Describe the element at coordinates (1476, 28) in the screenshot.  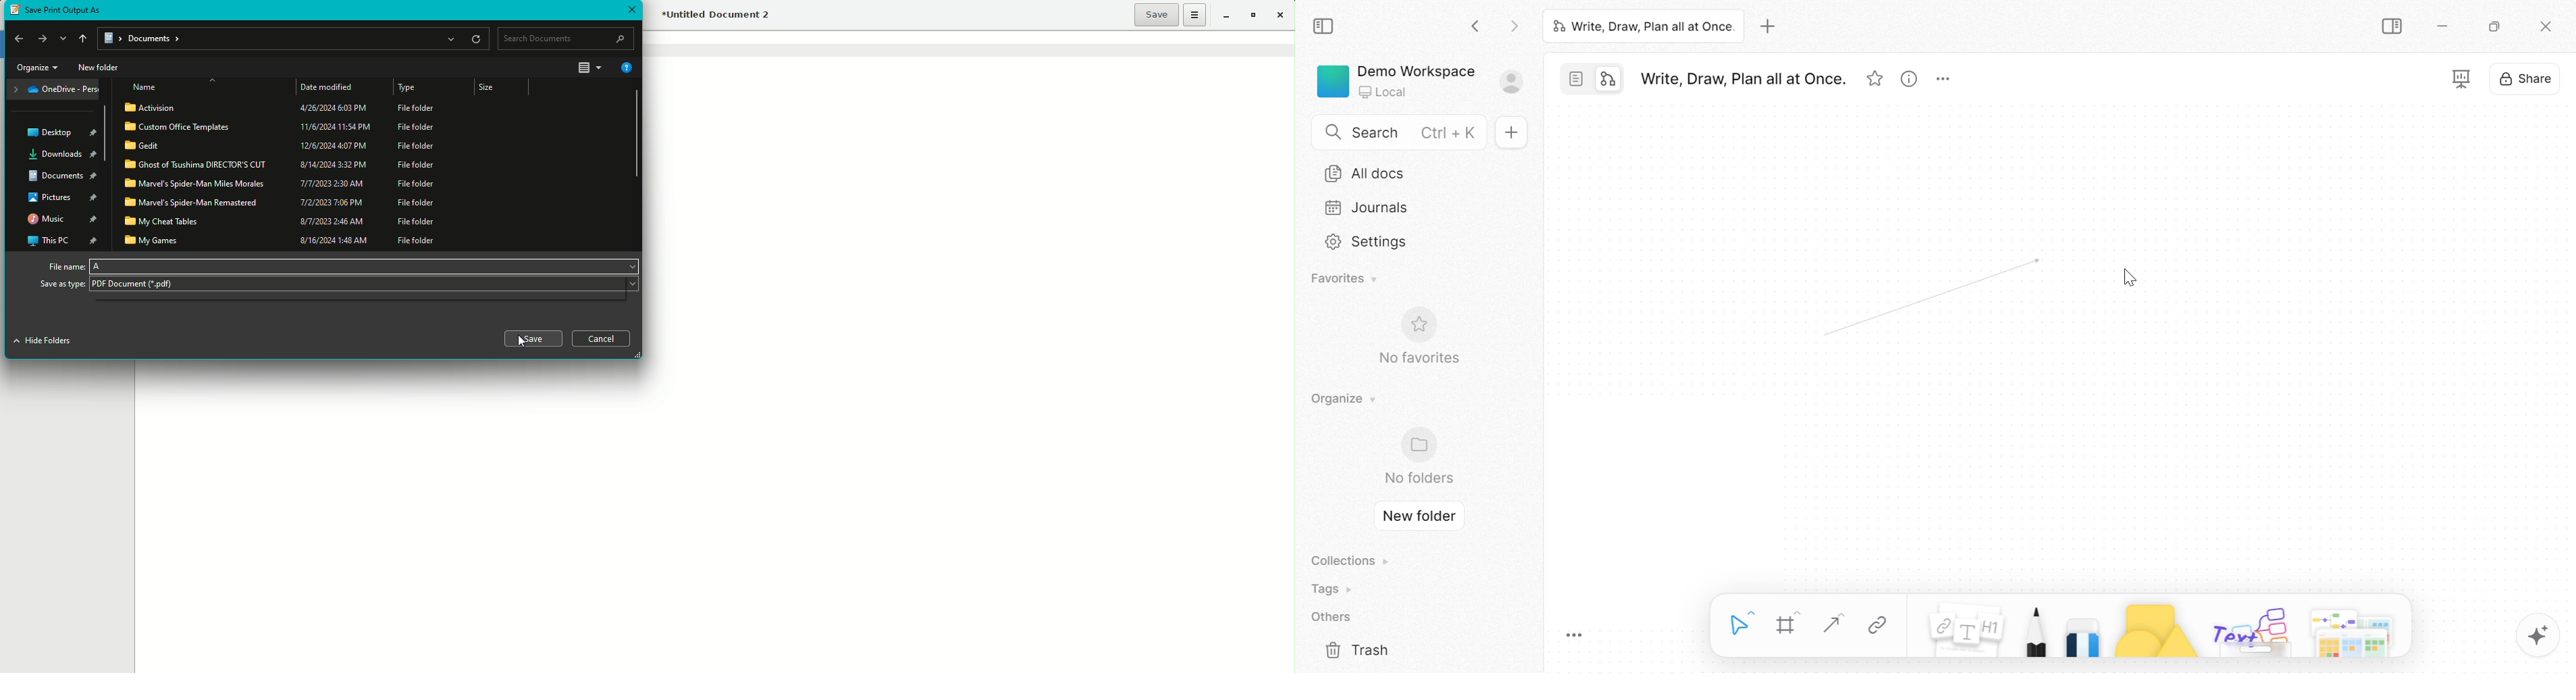
I see `Back` at that location.